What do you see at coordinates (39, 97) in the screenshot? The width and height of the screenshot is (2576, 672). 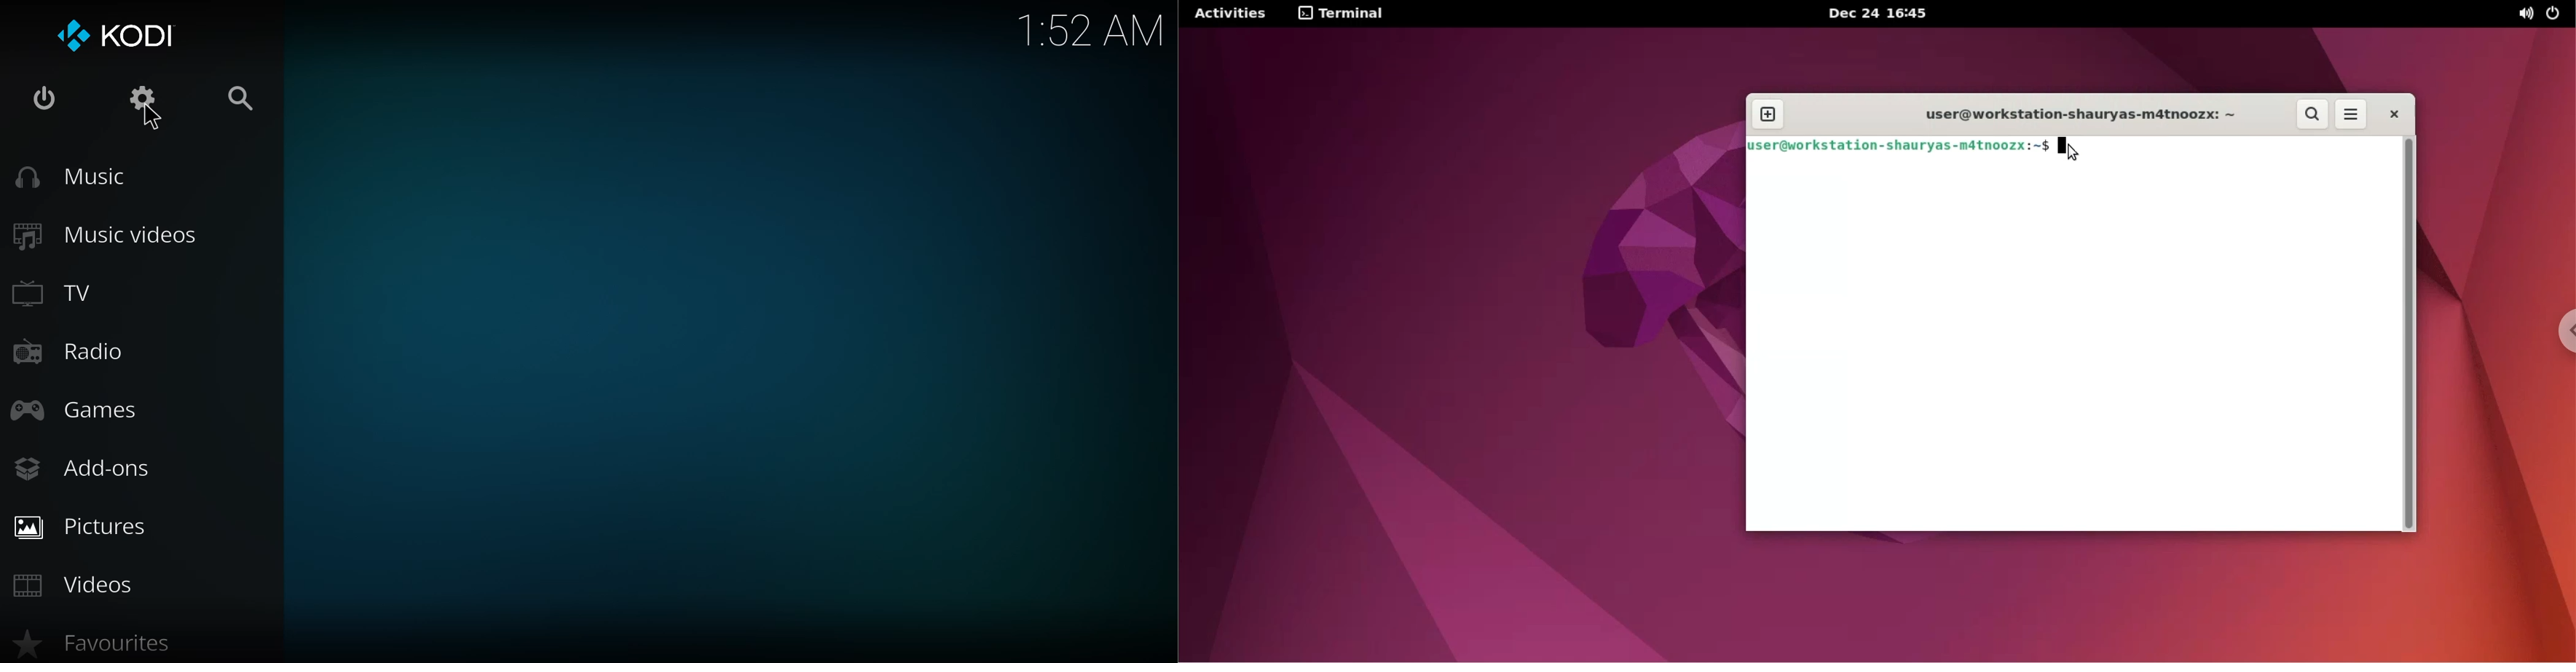 I see `power` at bounding box center [39, 97].